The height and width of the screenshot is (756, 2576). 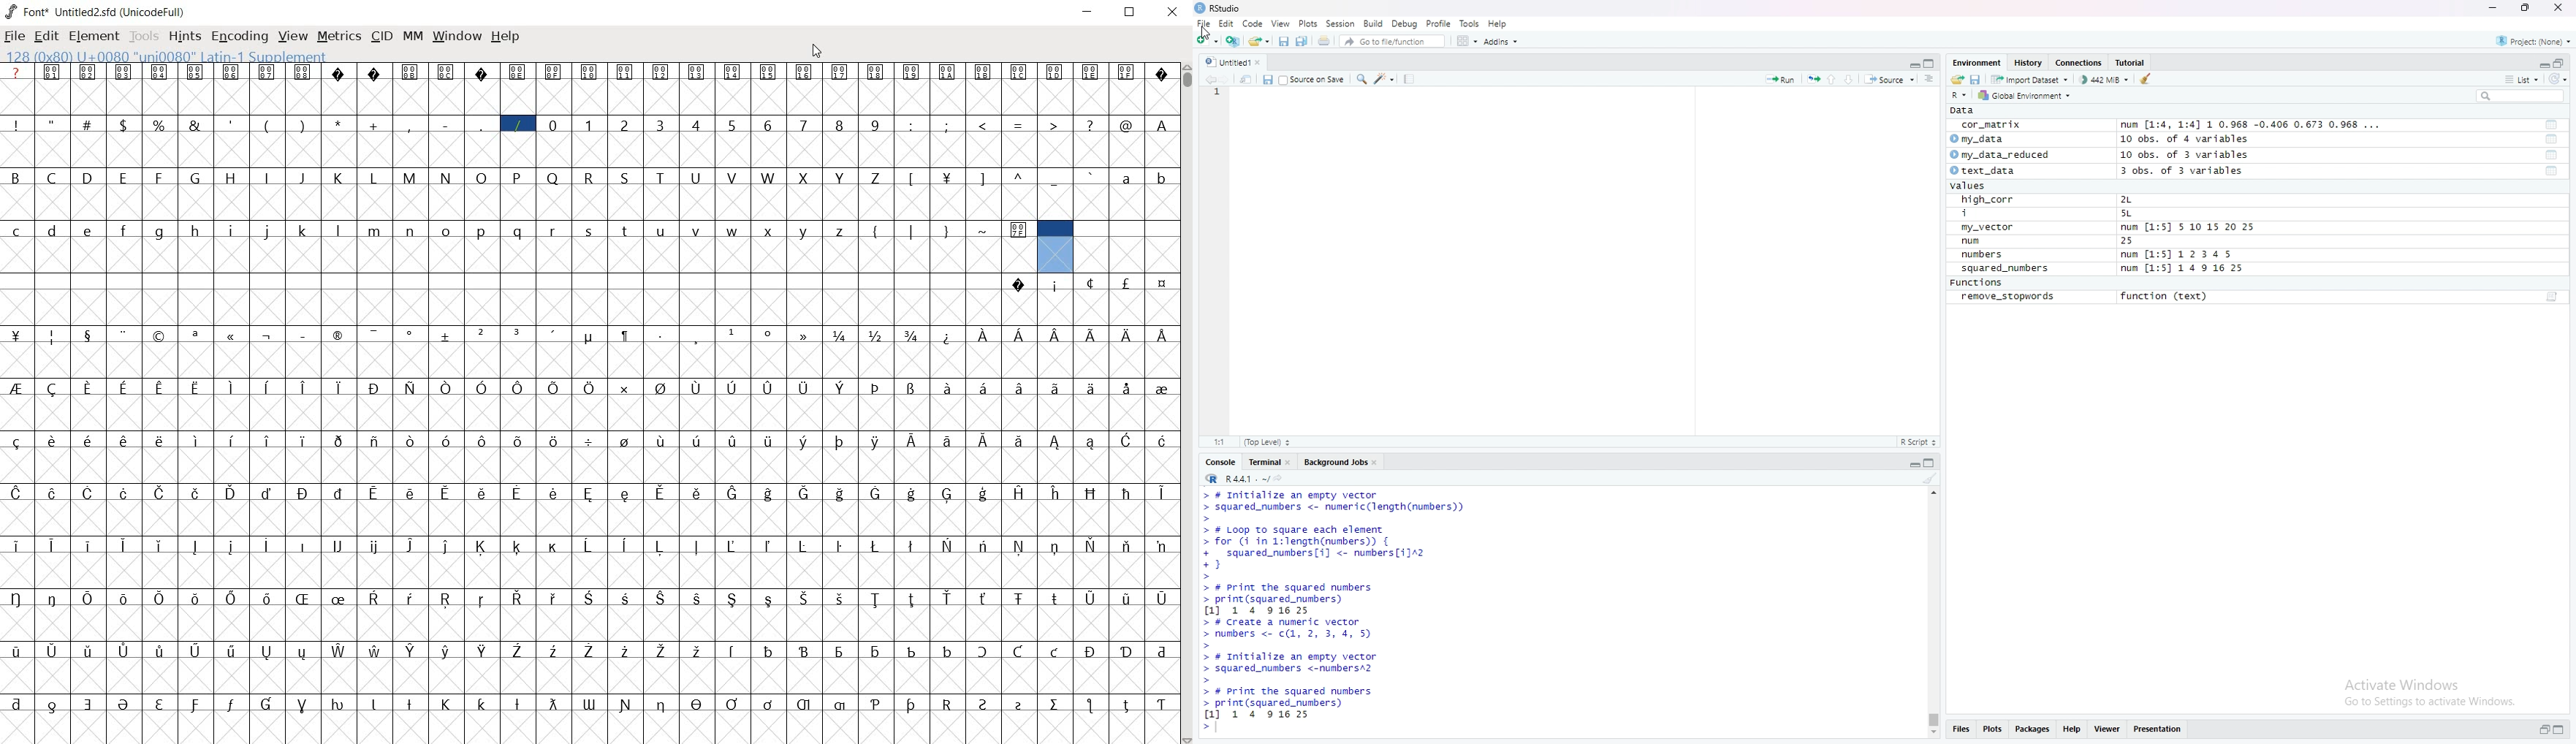 What do you see at coordinates (2252, 122) in the screenshot?
I see `num [1:4, 1:4] 1 0.968 -0.400 0.6/3 0.968 ...` at bounding box center [2252, 122].